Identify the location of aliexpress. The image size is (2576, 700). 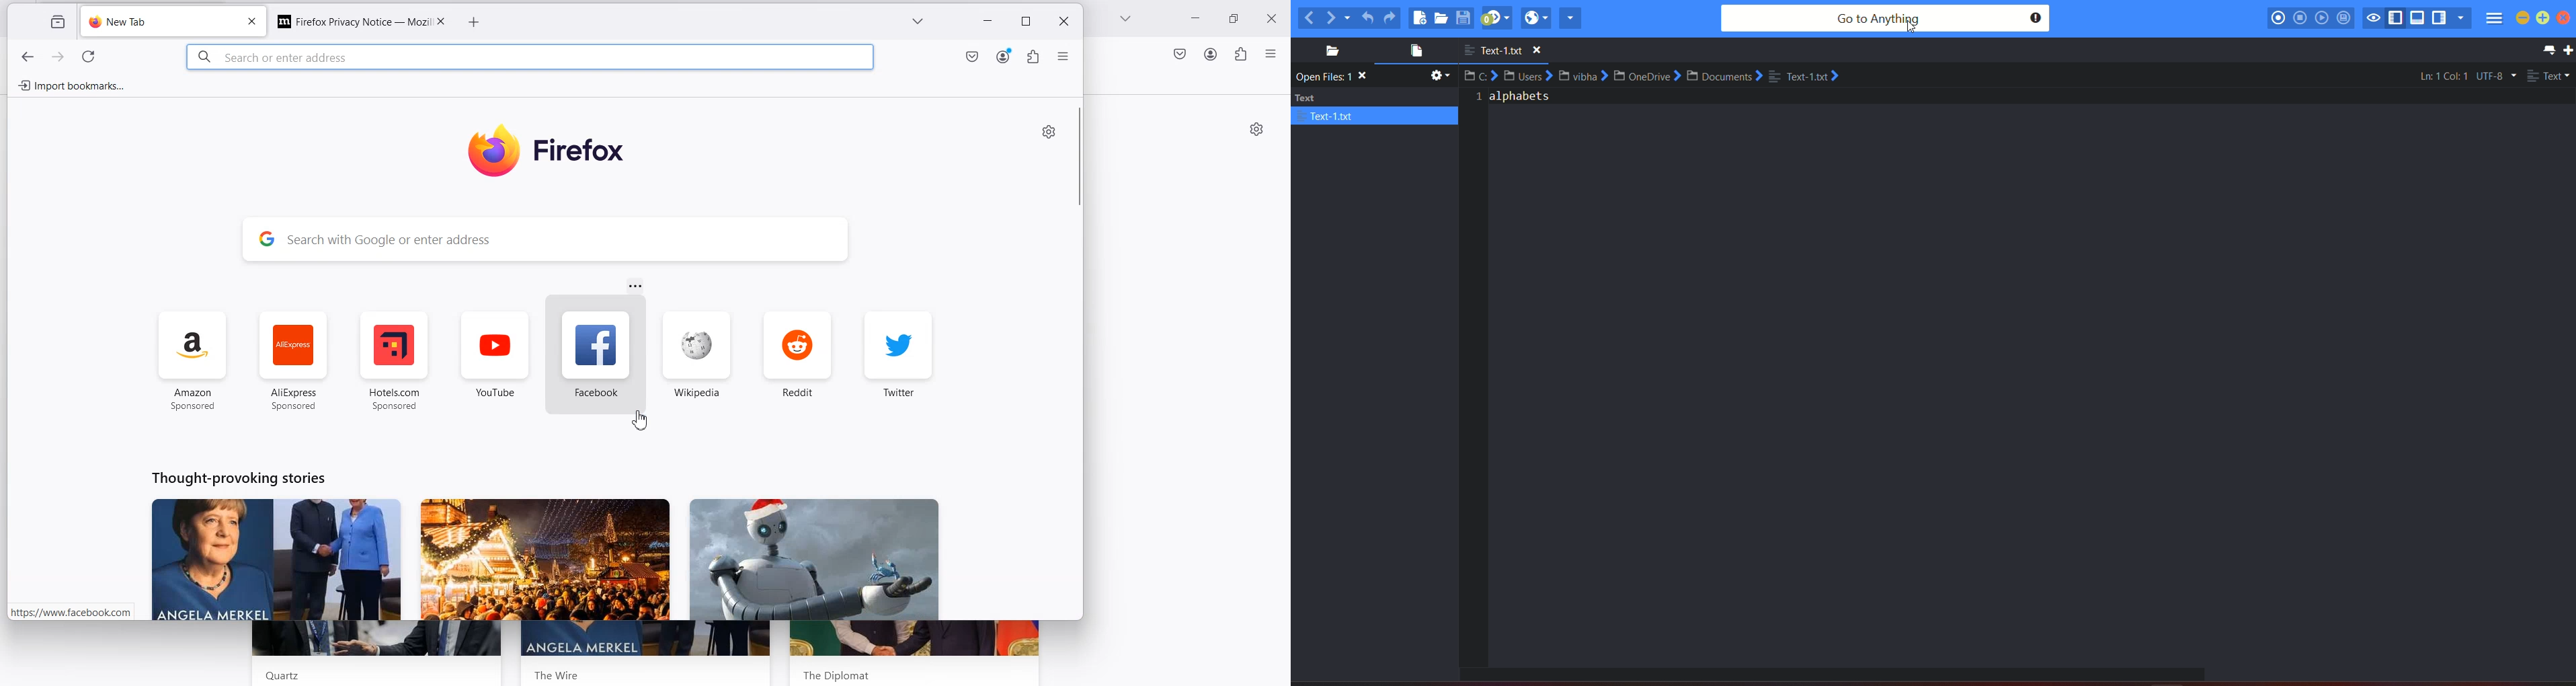
(289, 360).